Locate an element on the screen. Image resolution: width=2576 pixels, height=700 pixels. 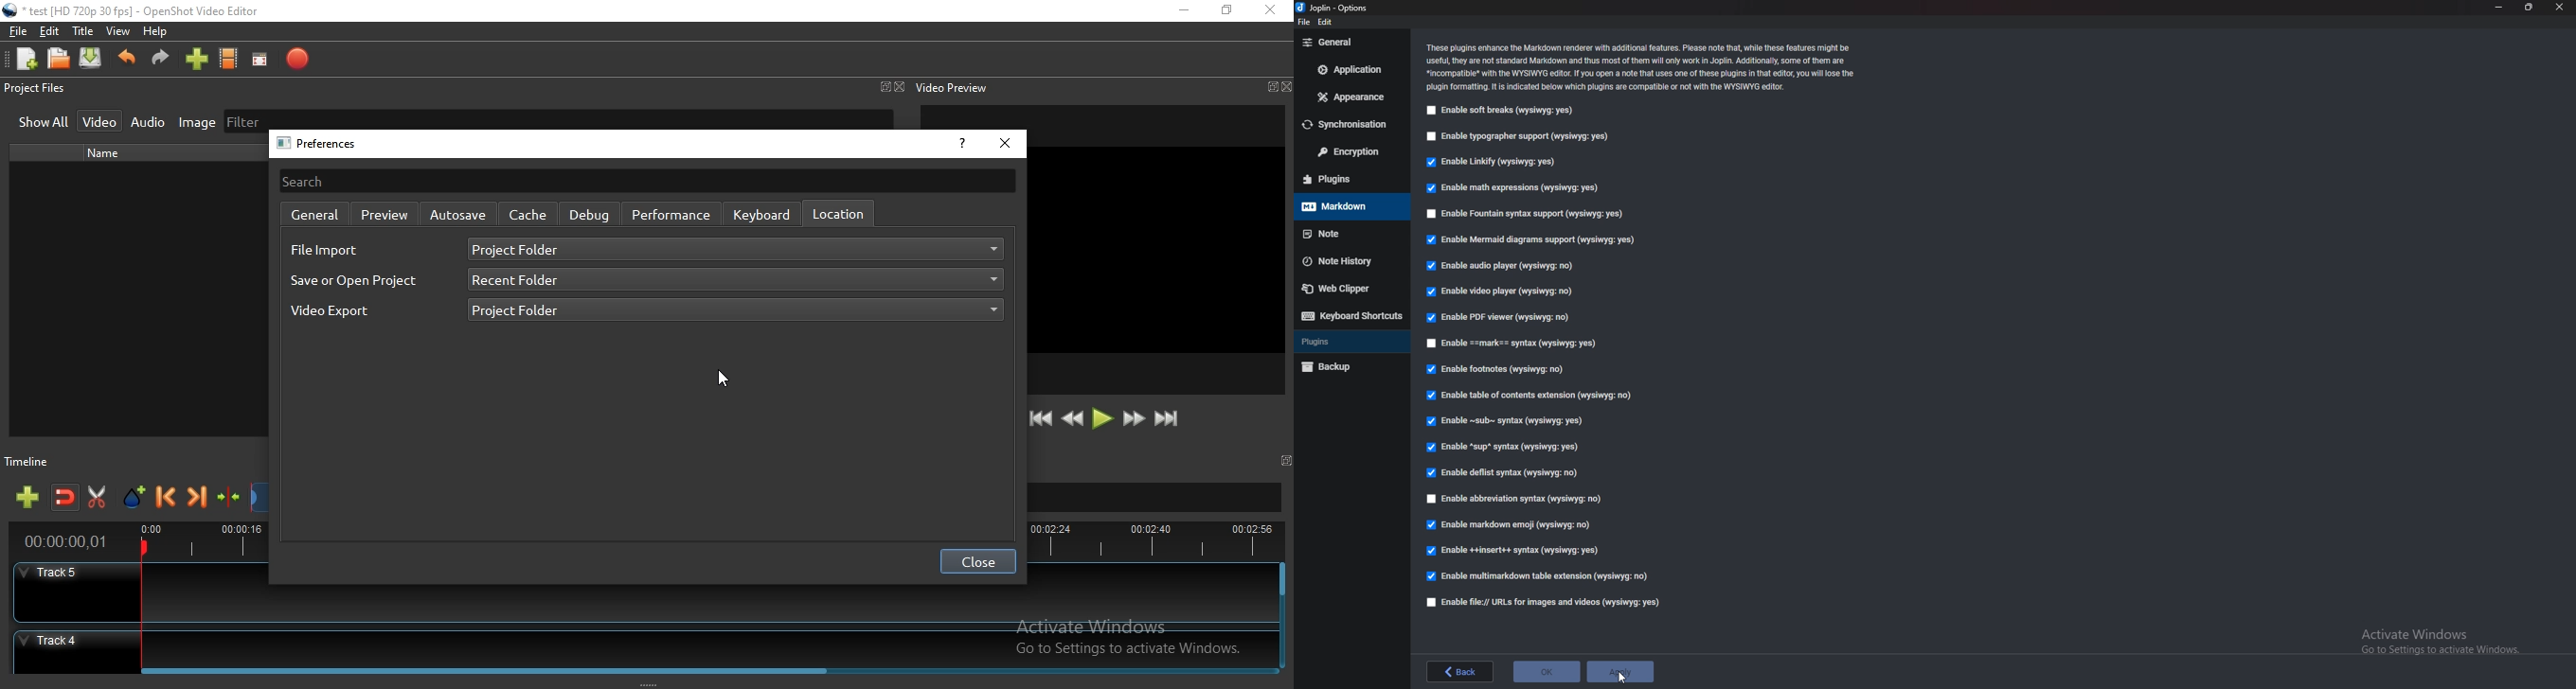
close is located at coordinates (977, 562).